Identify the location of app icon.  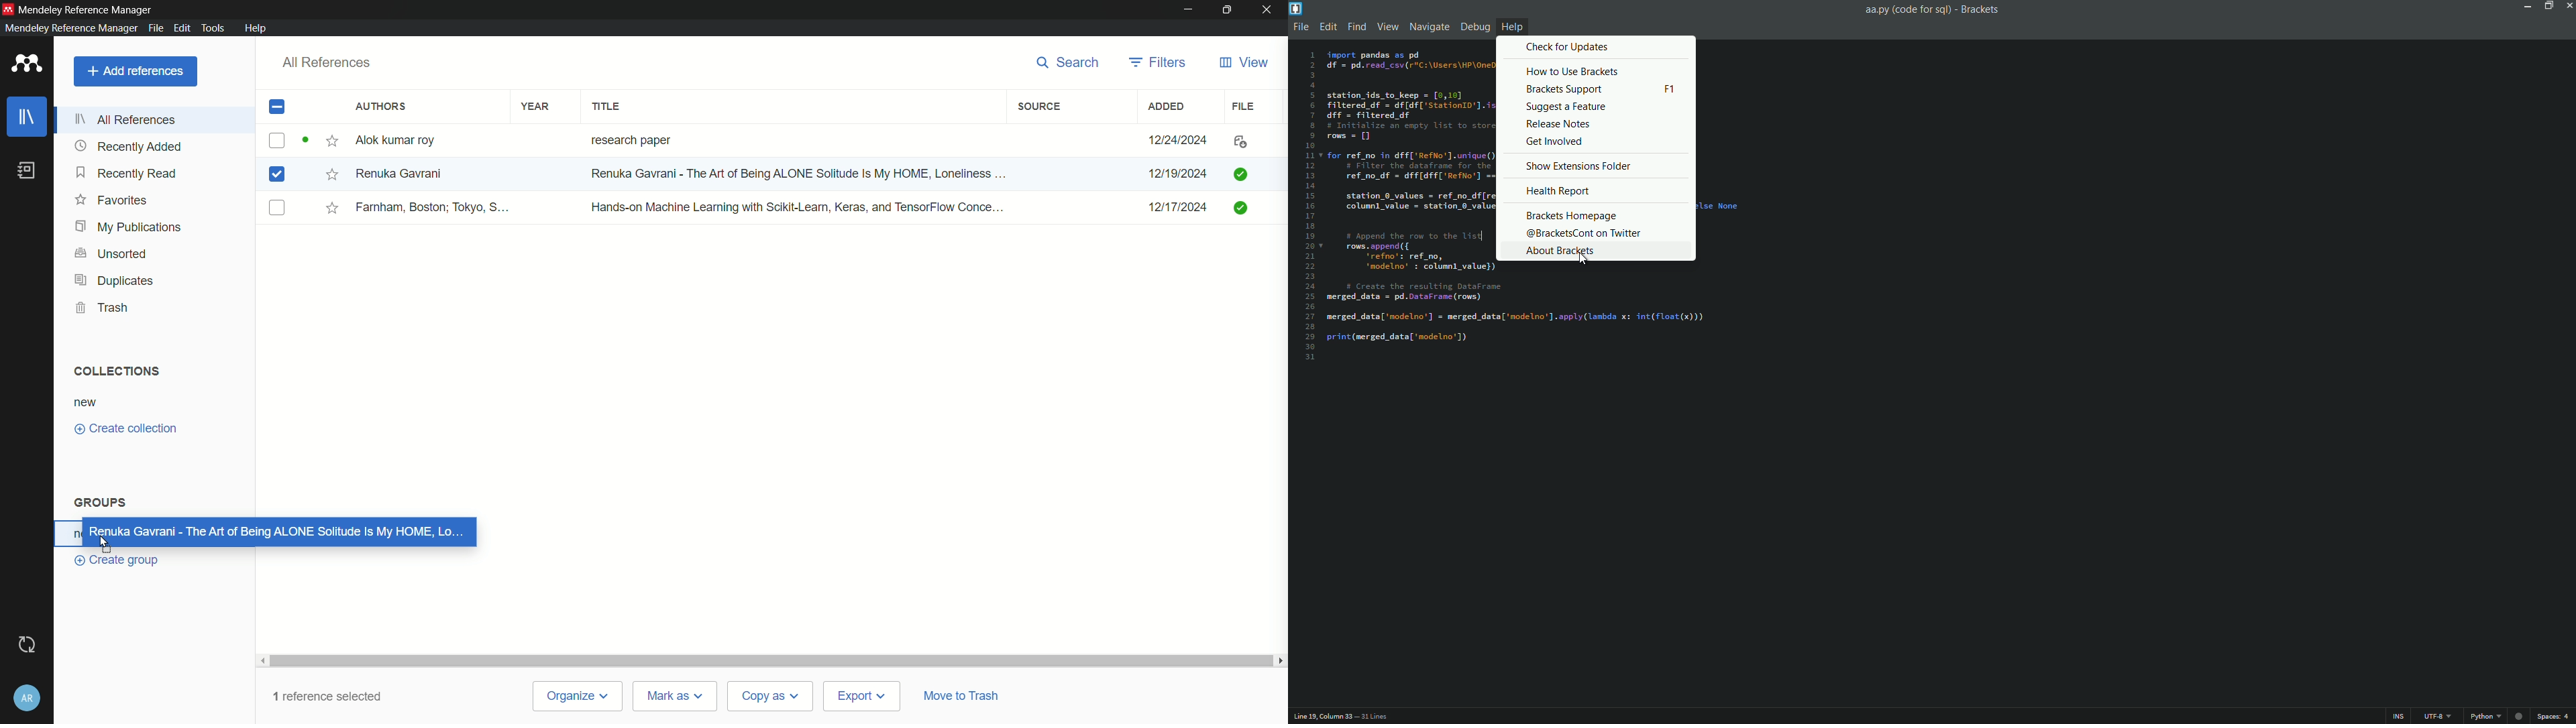
(8, 7).